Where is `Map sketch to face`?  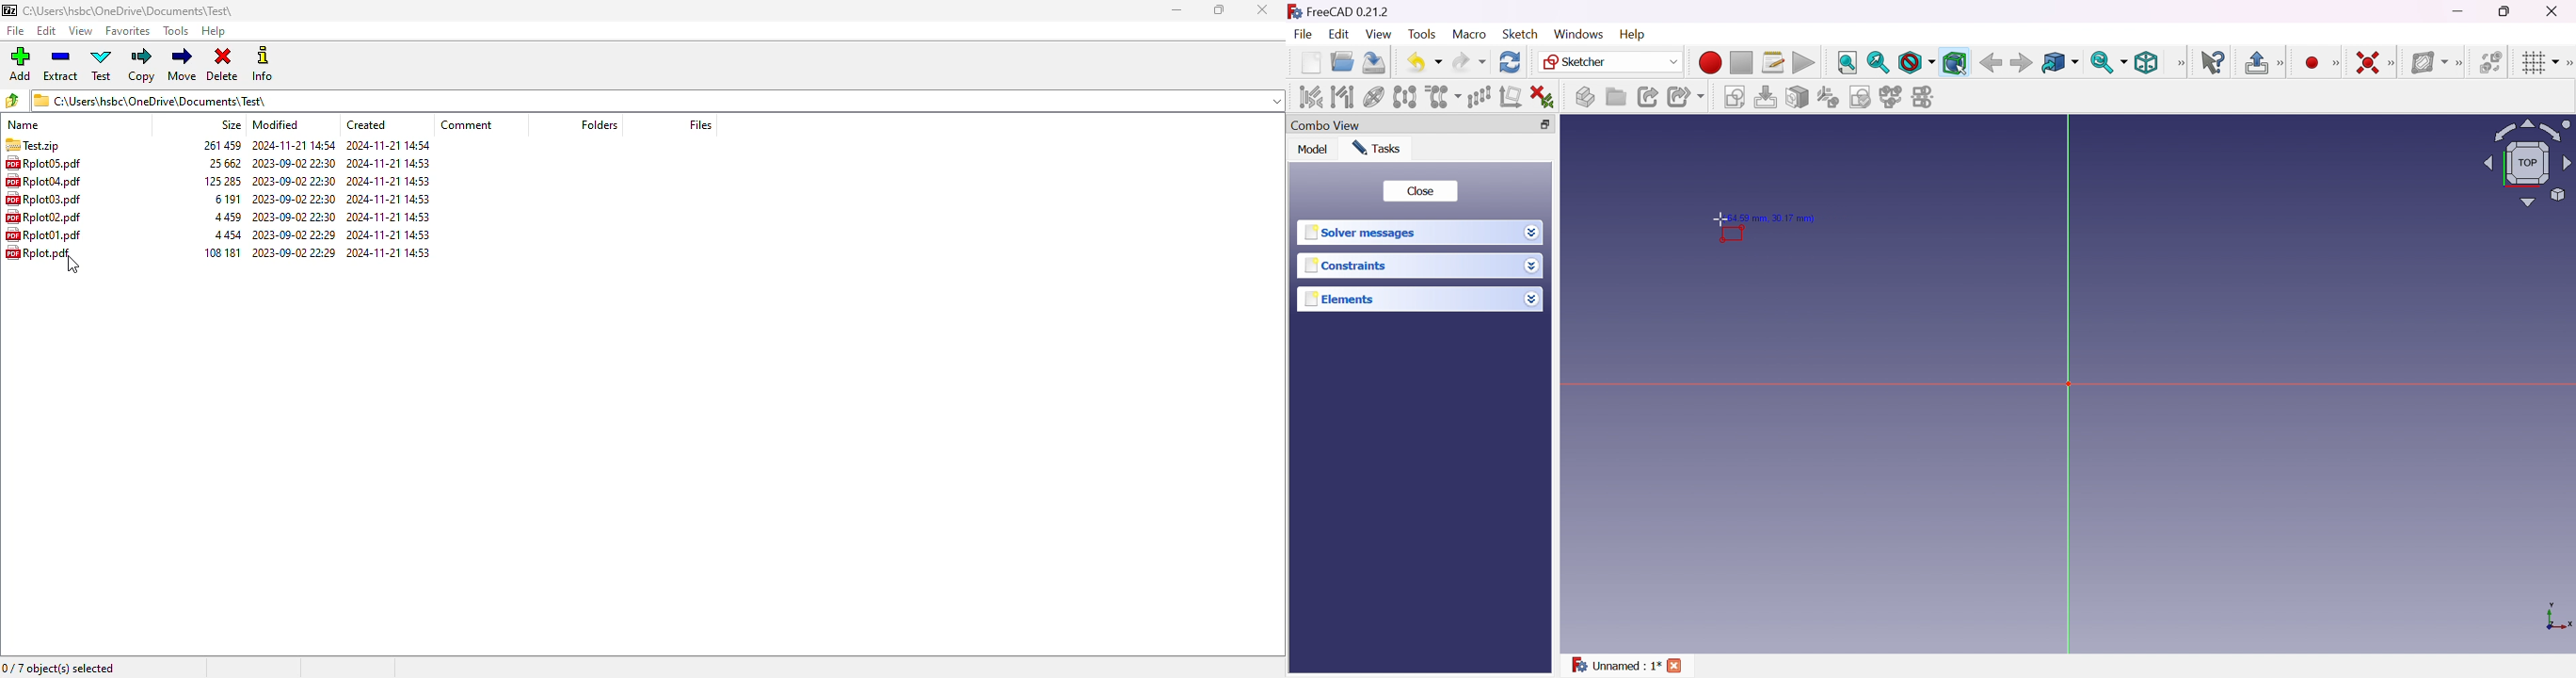
Map sketch to face is located at coordinates (1797, 97).